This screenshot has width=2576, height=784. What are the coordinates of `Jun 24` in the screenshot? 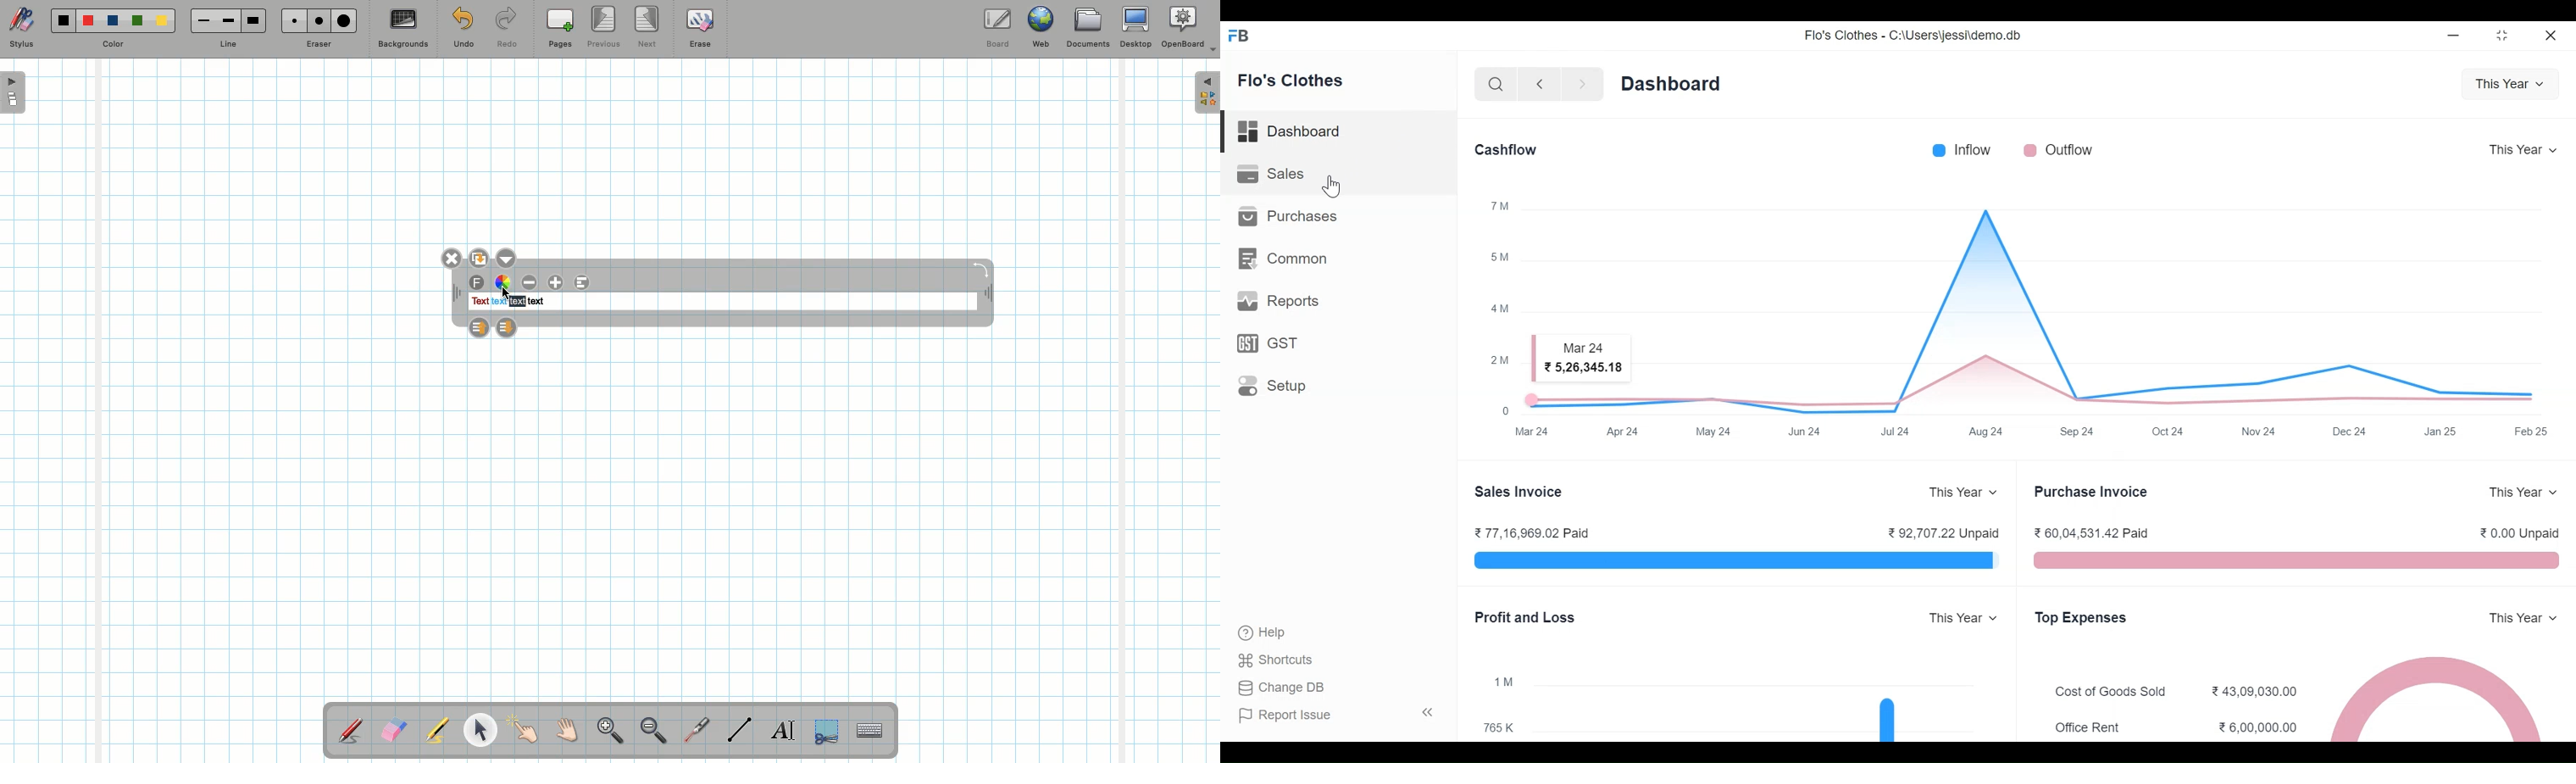 It's located at (1807, 430).